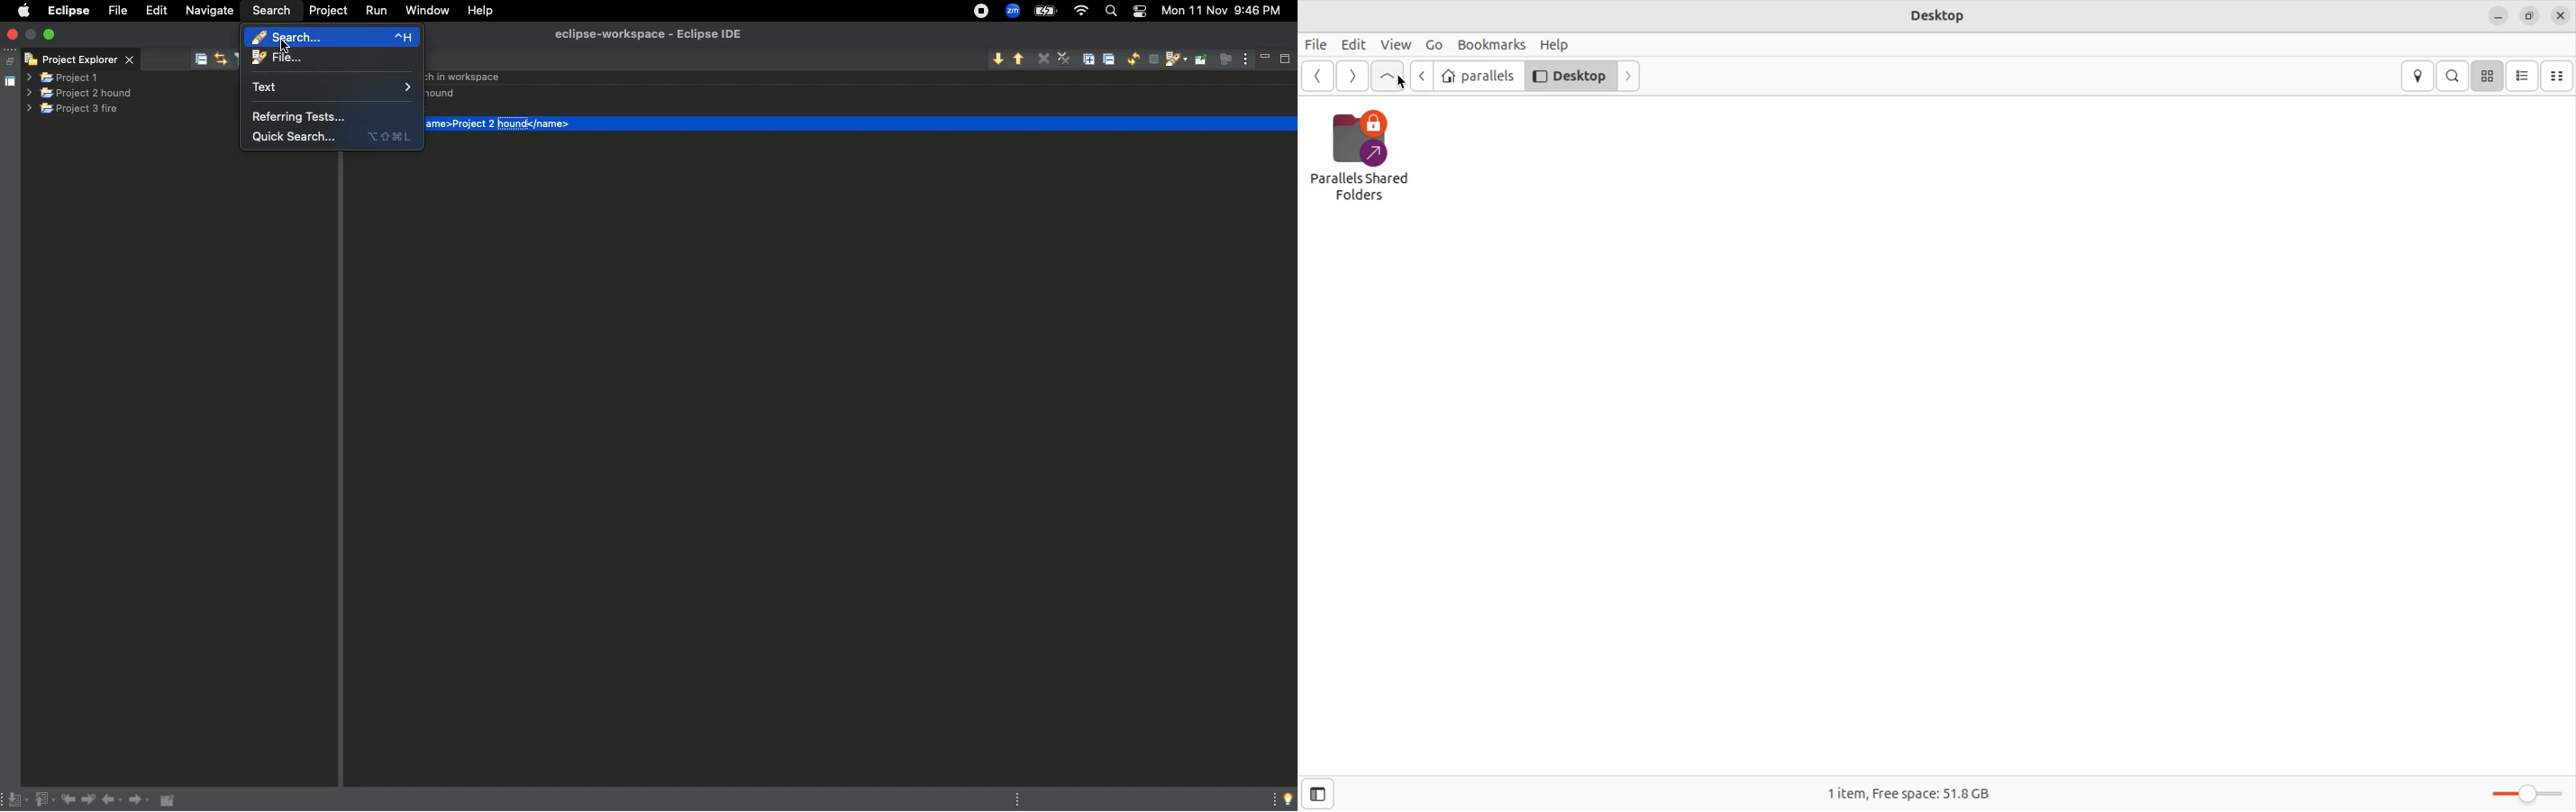  Describe the element at coordinates (441, 95) in the screenshot. I see `hound` at that location.